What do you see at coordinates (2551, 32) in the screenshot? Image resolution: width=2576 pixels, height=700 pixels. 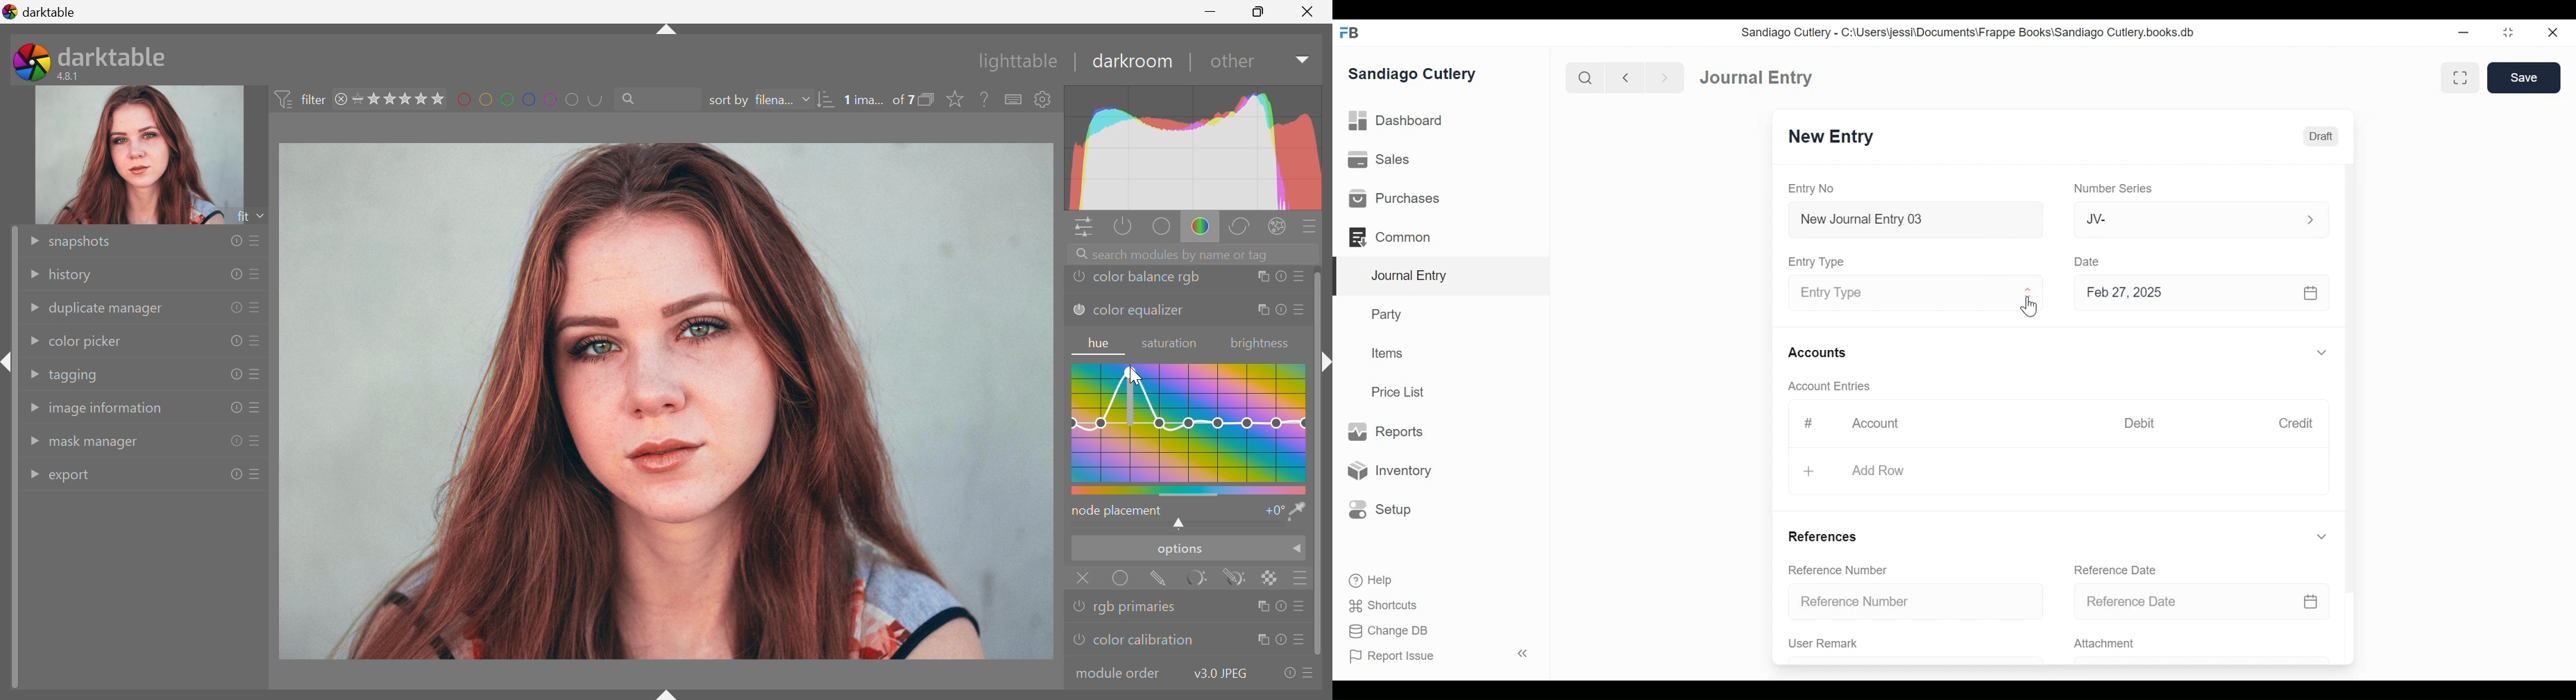 I see `Close` at bounding box center [2551, 32].